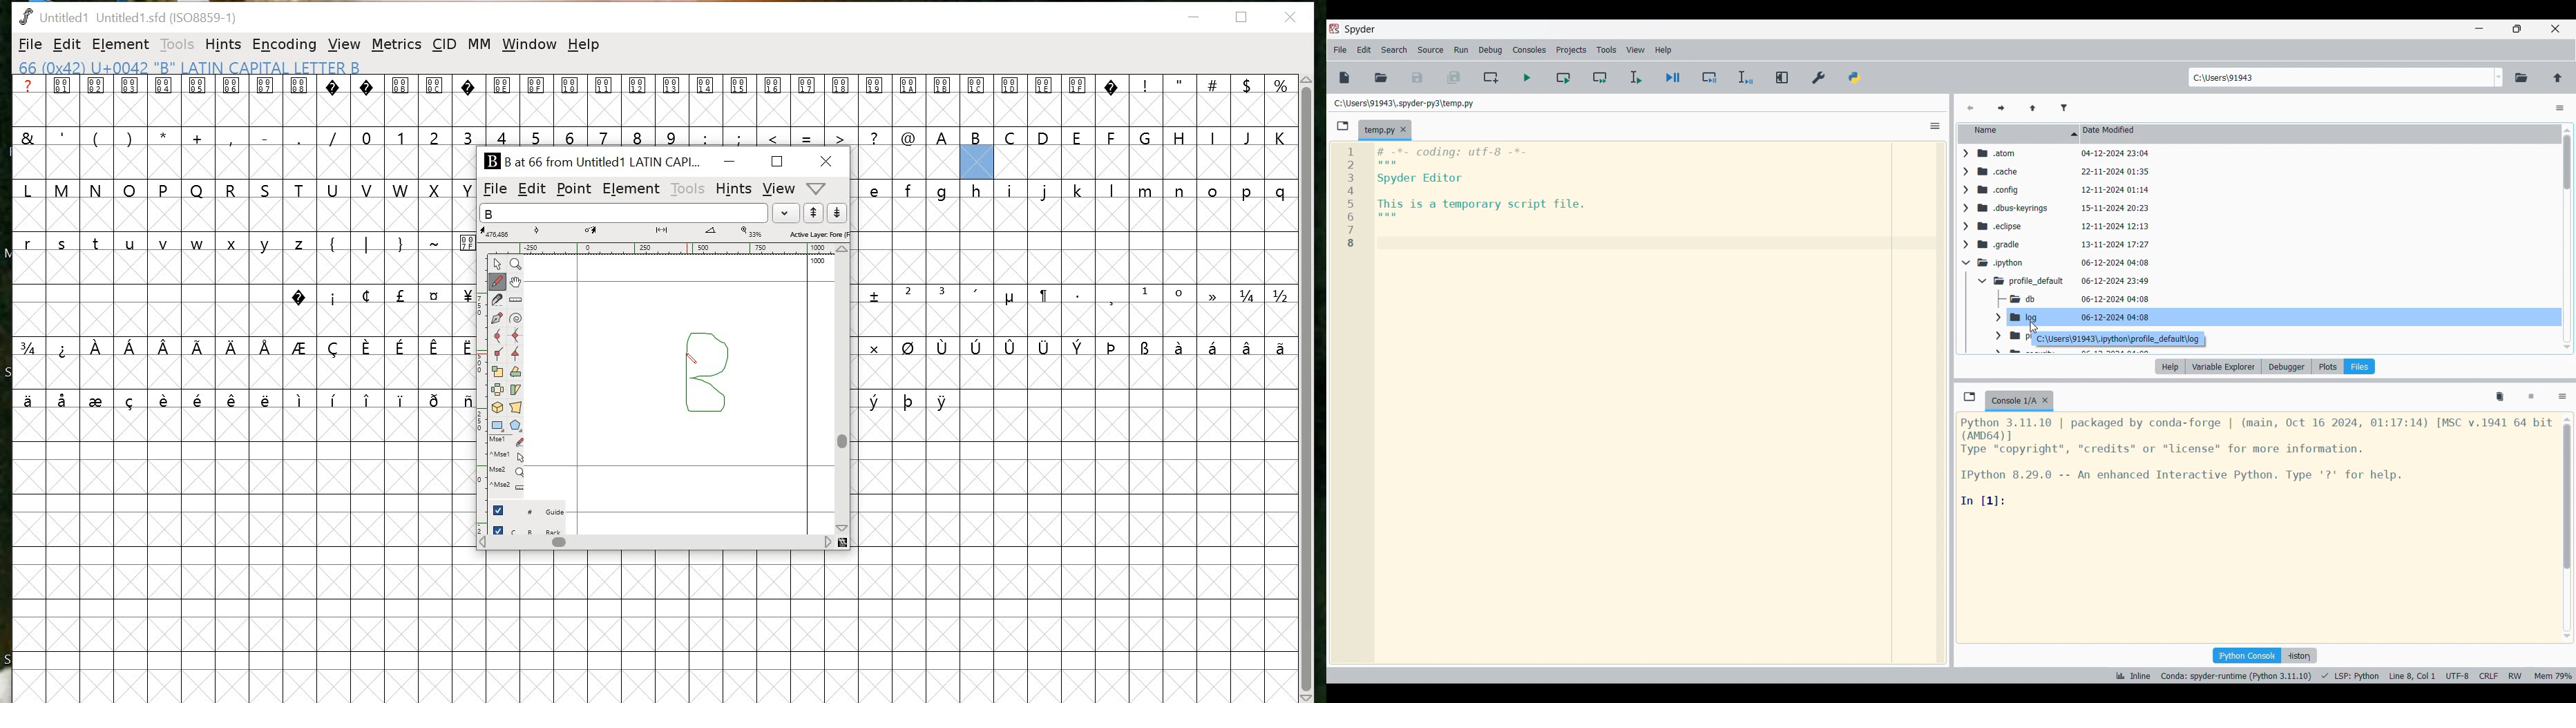  Describe the element at coordinates (531, 190) in the screenshot. I see `EDIT` at that location.